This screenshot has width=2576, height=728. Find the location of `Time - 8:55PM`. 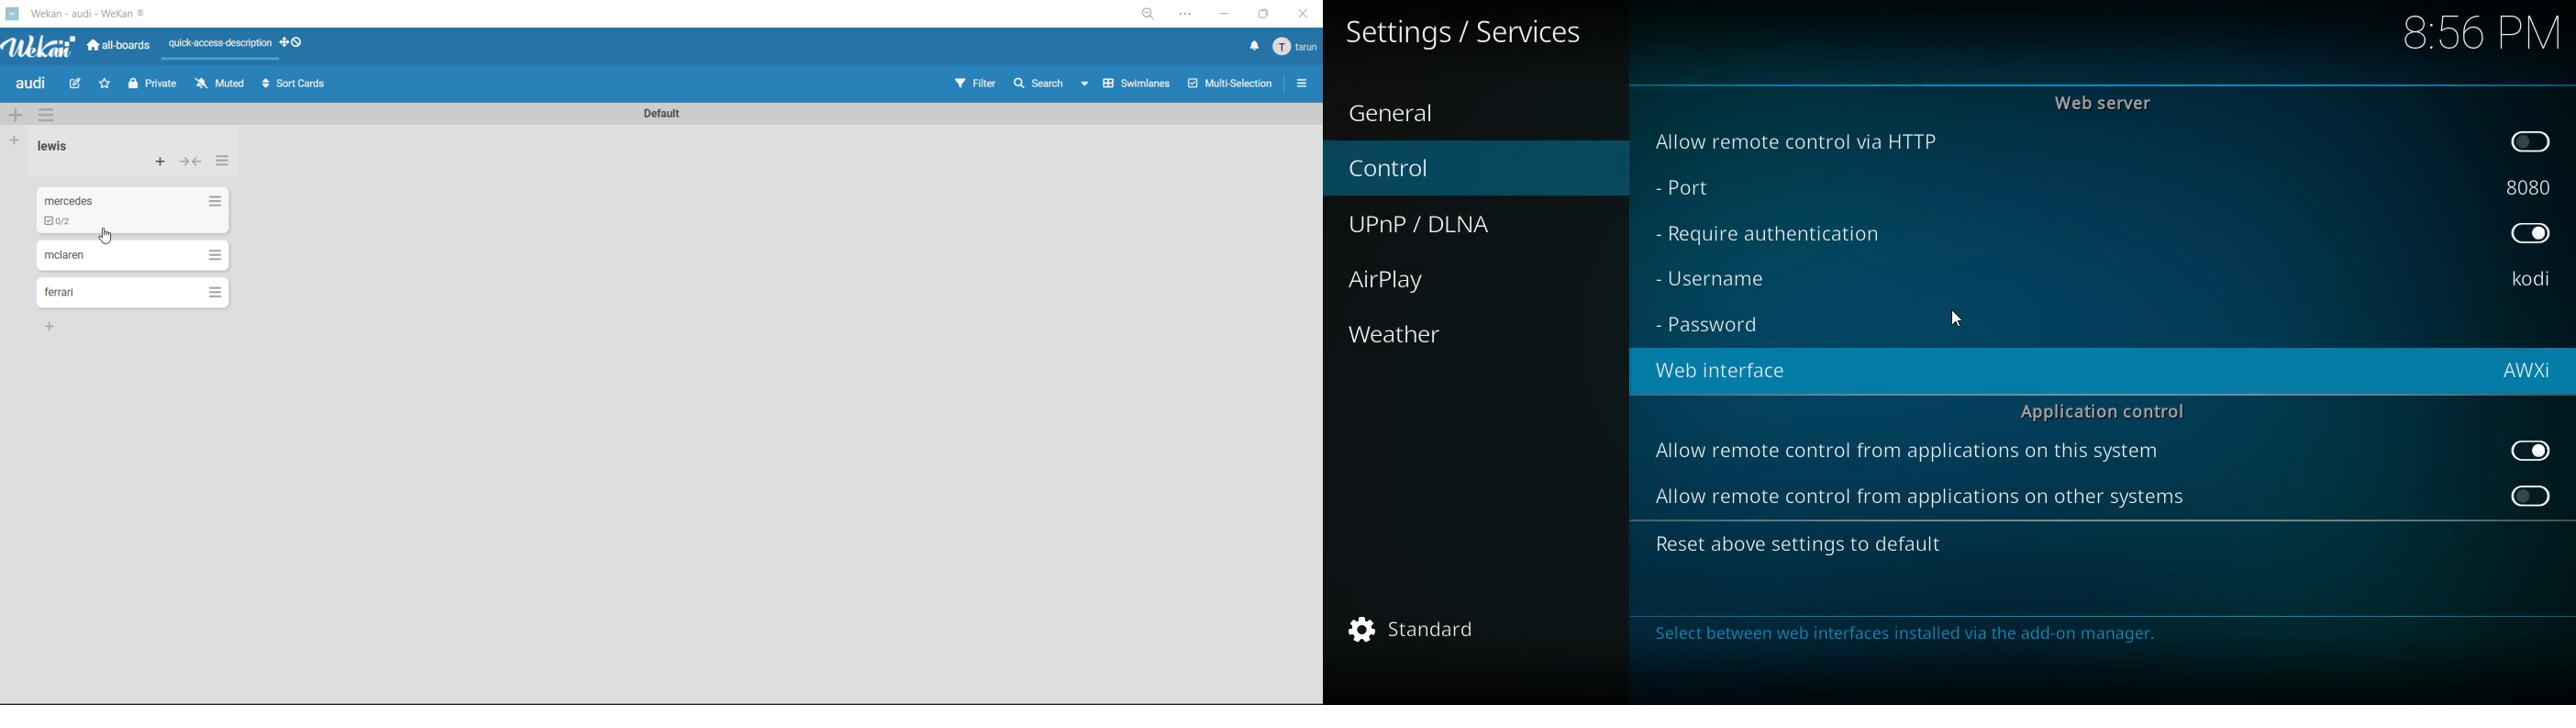

Time - 8:55PM is located at coordinates (2482, 34).